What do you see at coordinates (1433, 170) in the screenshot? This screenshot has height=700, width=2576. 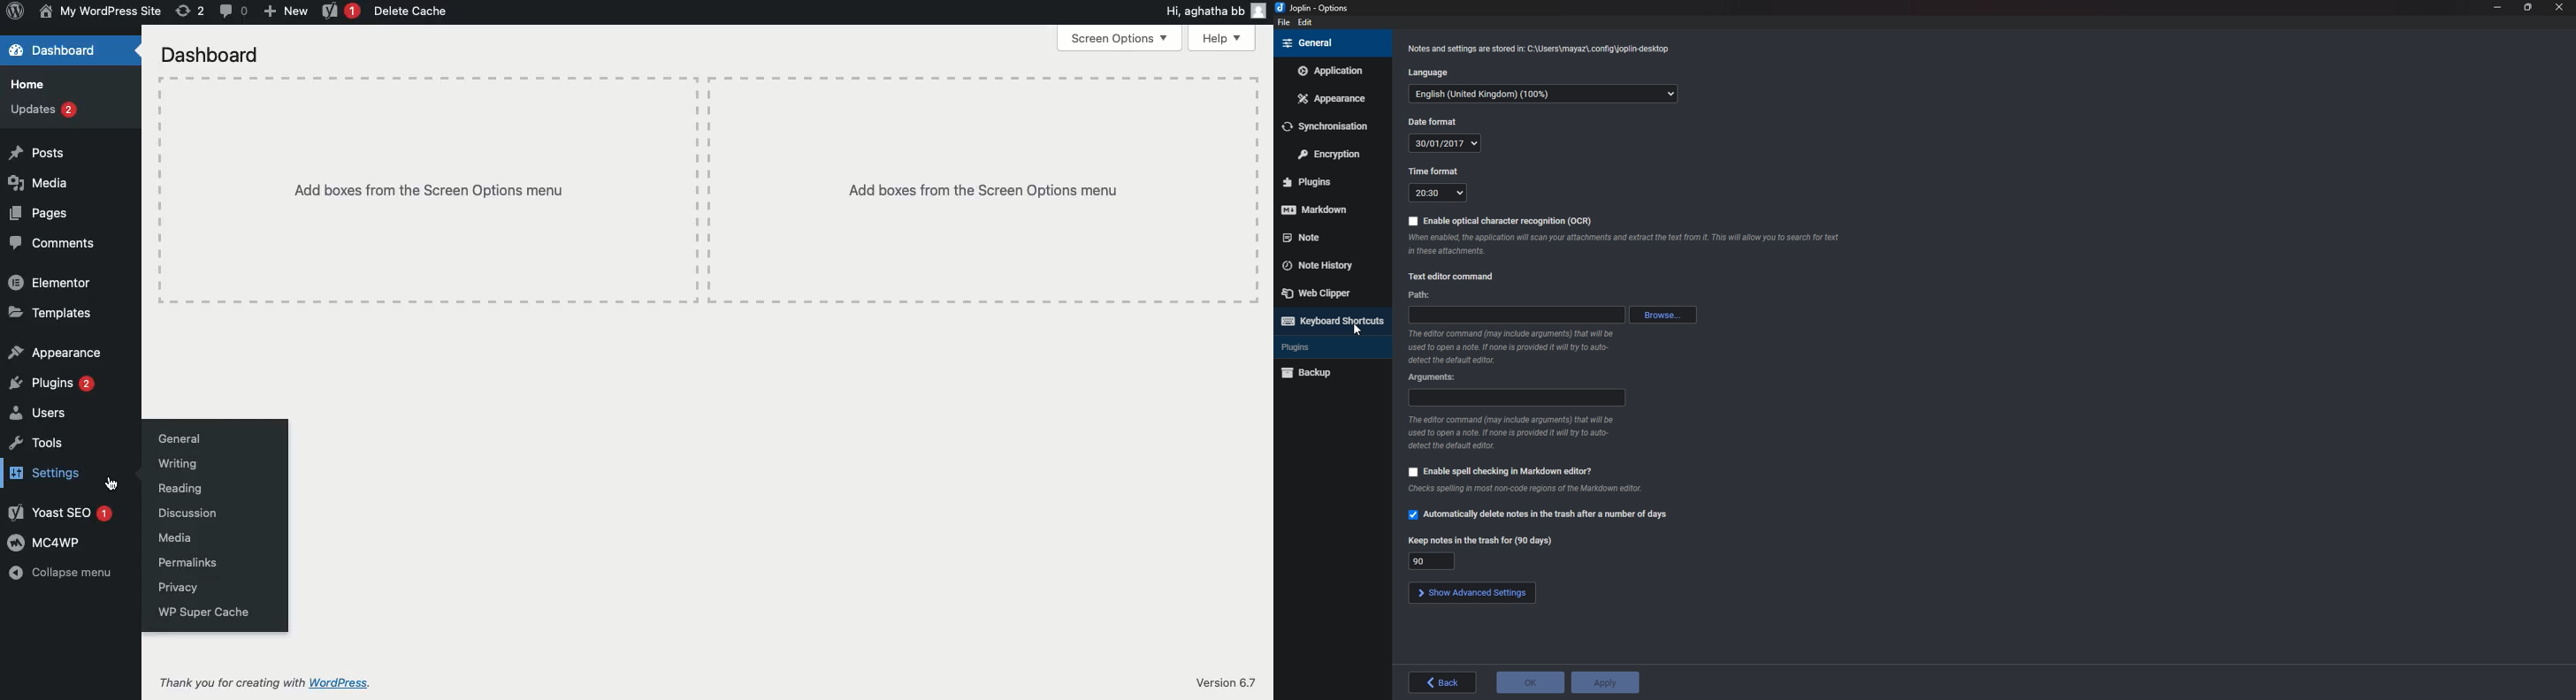 I see `Time format` at bounding box center [1433, 170].